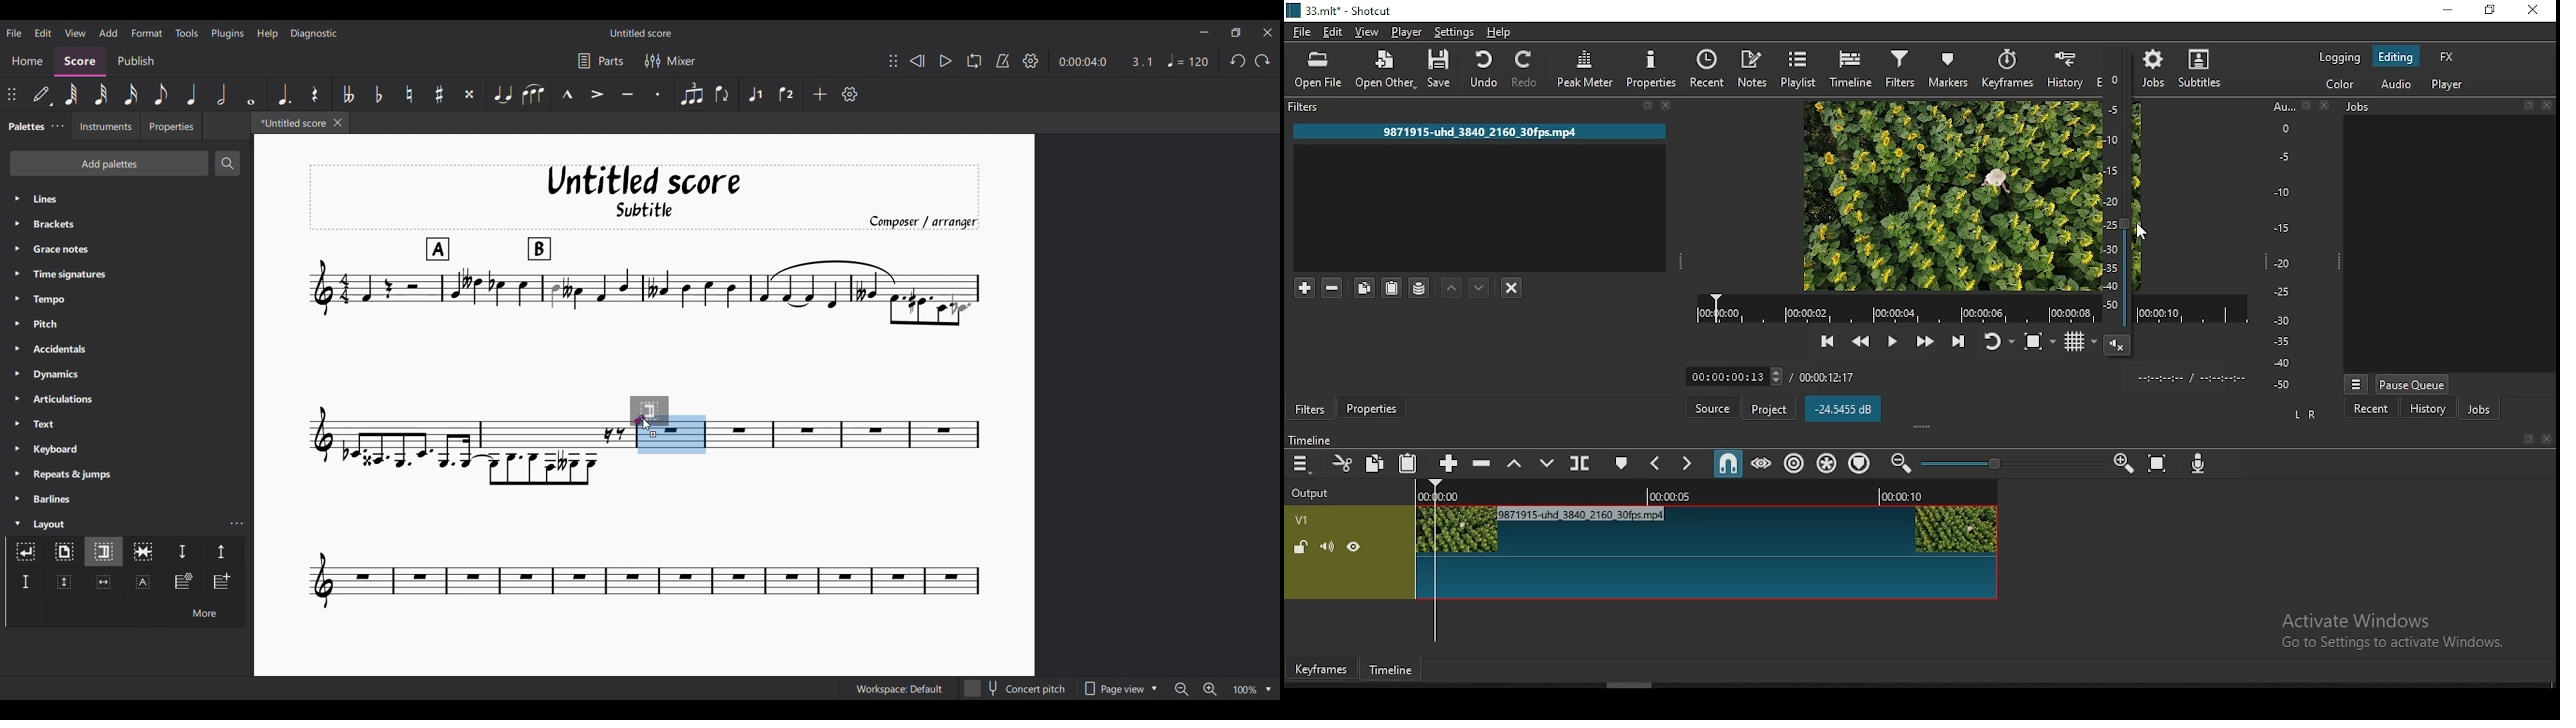  What do you see at coordinates (2375, 409) in the screenshot?
I see `recent` at bounding box center [2375, 409].